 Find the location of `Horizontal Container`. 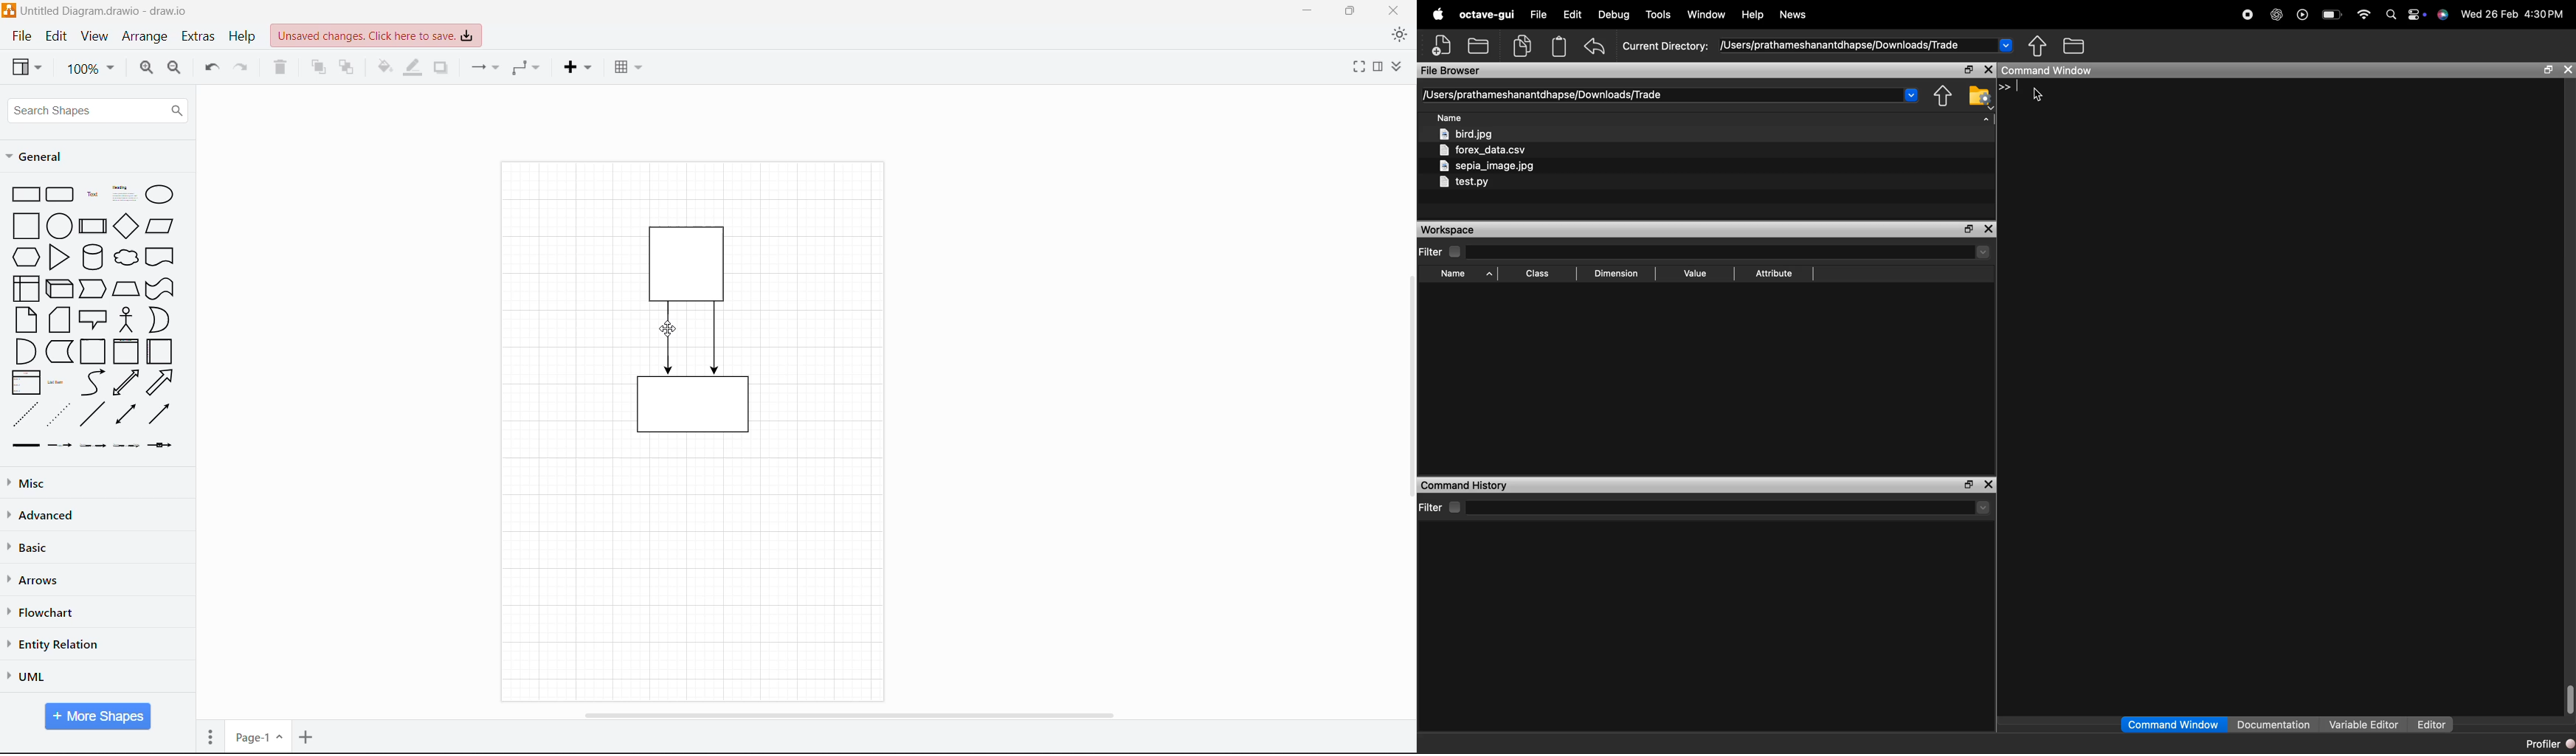

Horizontal Container is located at coordinates (160, 351).